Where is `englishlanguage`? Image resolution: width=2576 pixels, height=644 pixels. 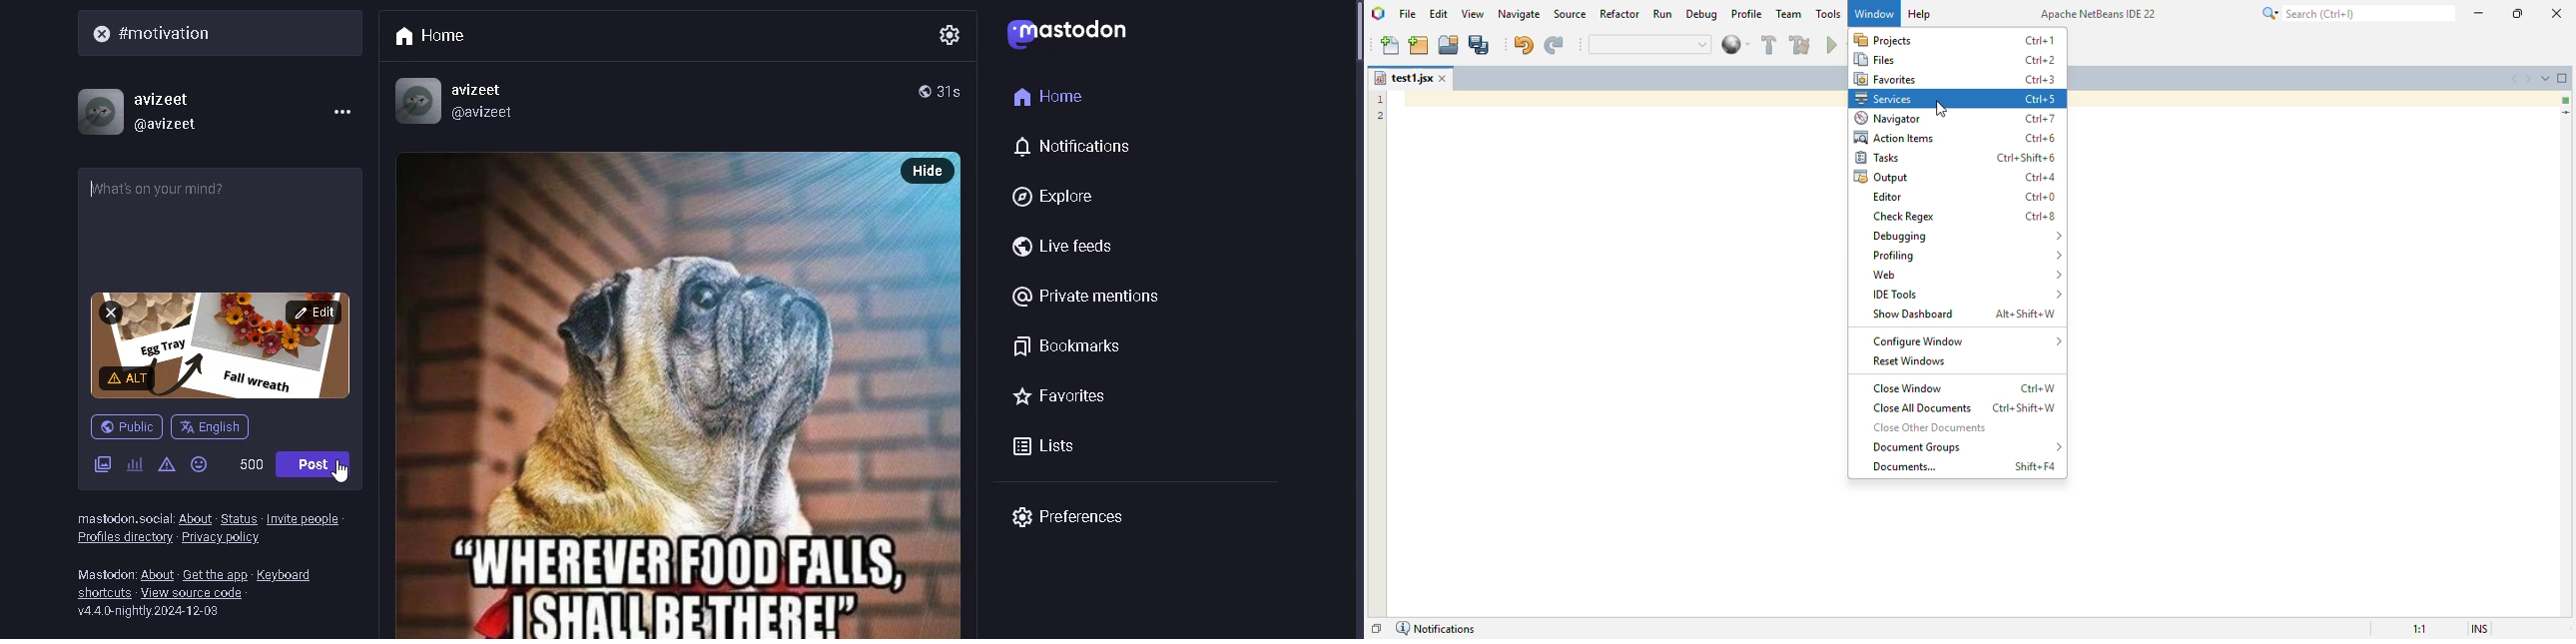 englishlanguage is located at coordinates (211, 426).